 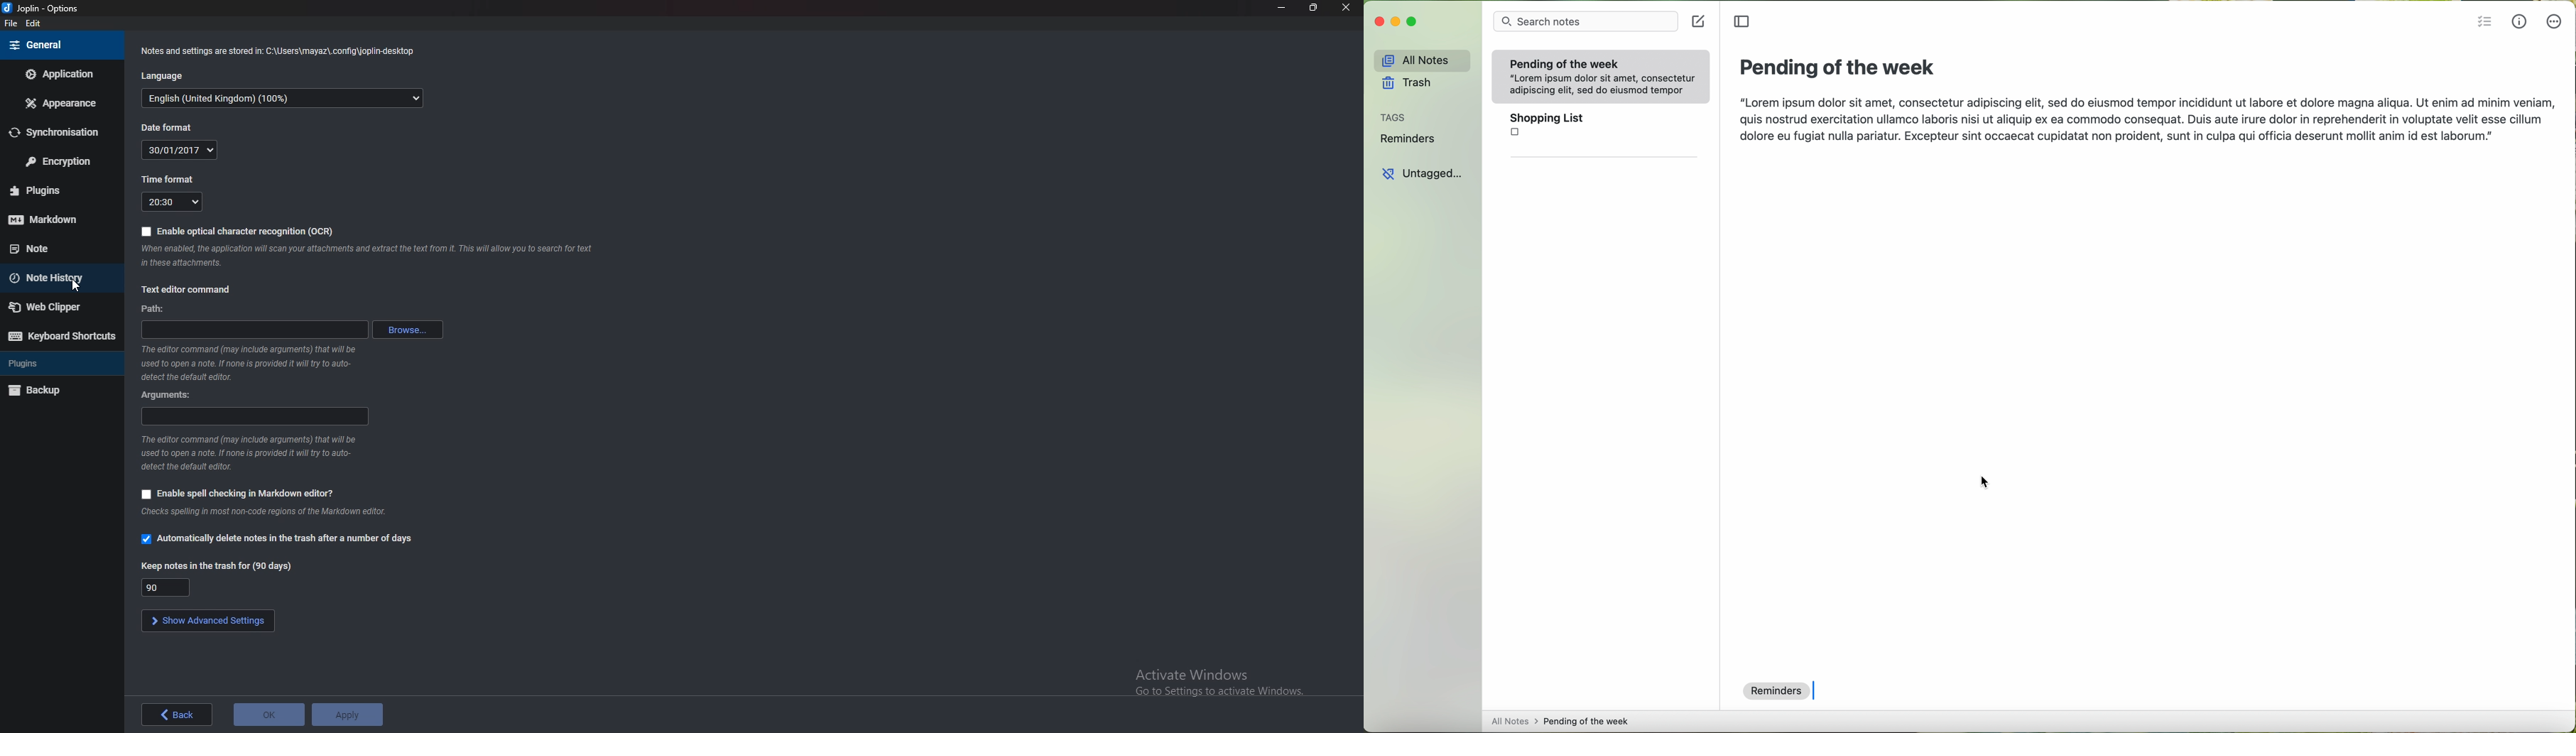 What do you see at coordinates (63, 103) in the screenshot?
I see `Appearance` at bounding box center [63, 103].